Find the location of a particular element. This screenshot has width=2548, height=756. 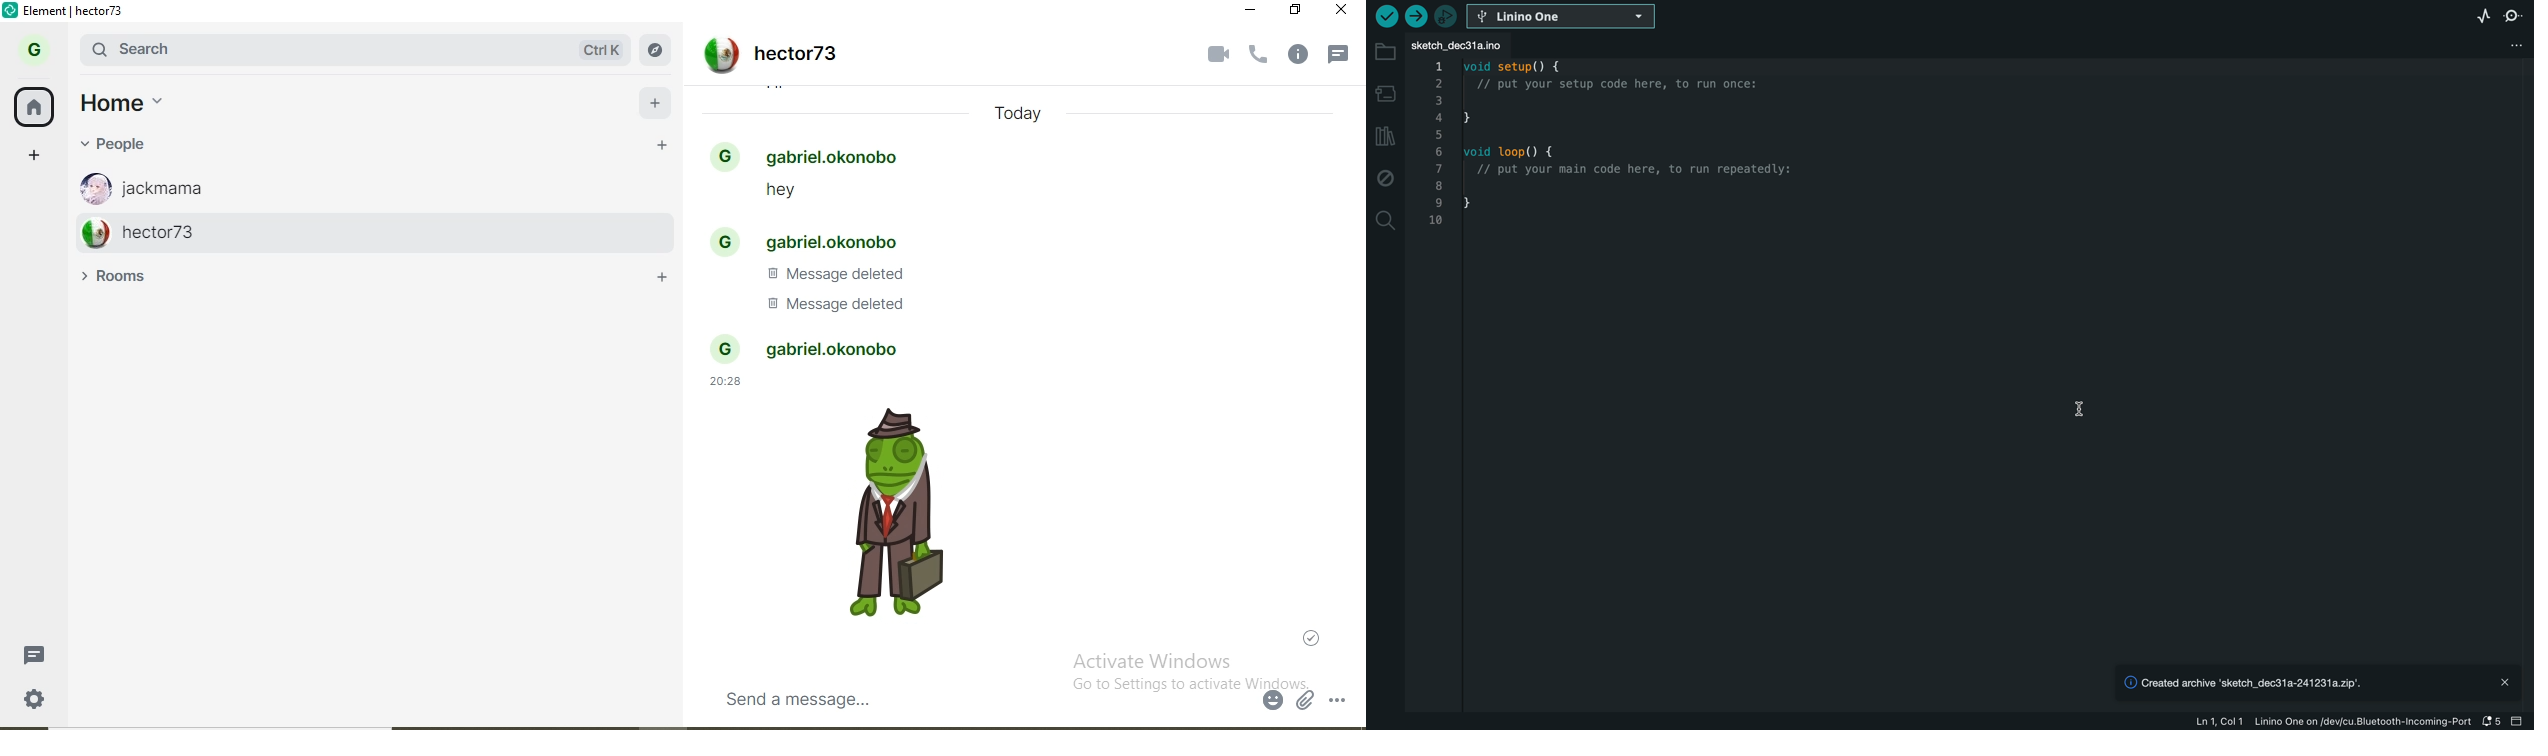

close is located at coordinates (2505, 682).